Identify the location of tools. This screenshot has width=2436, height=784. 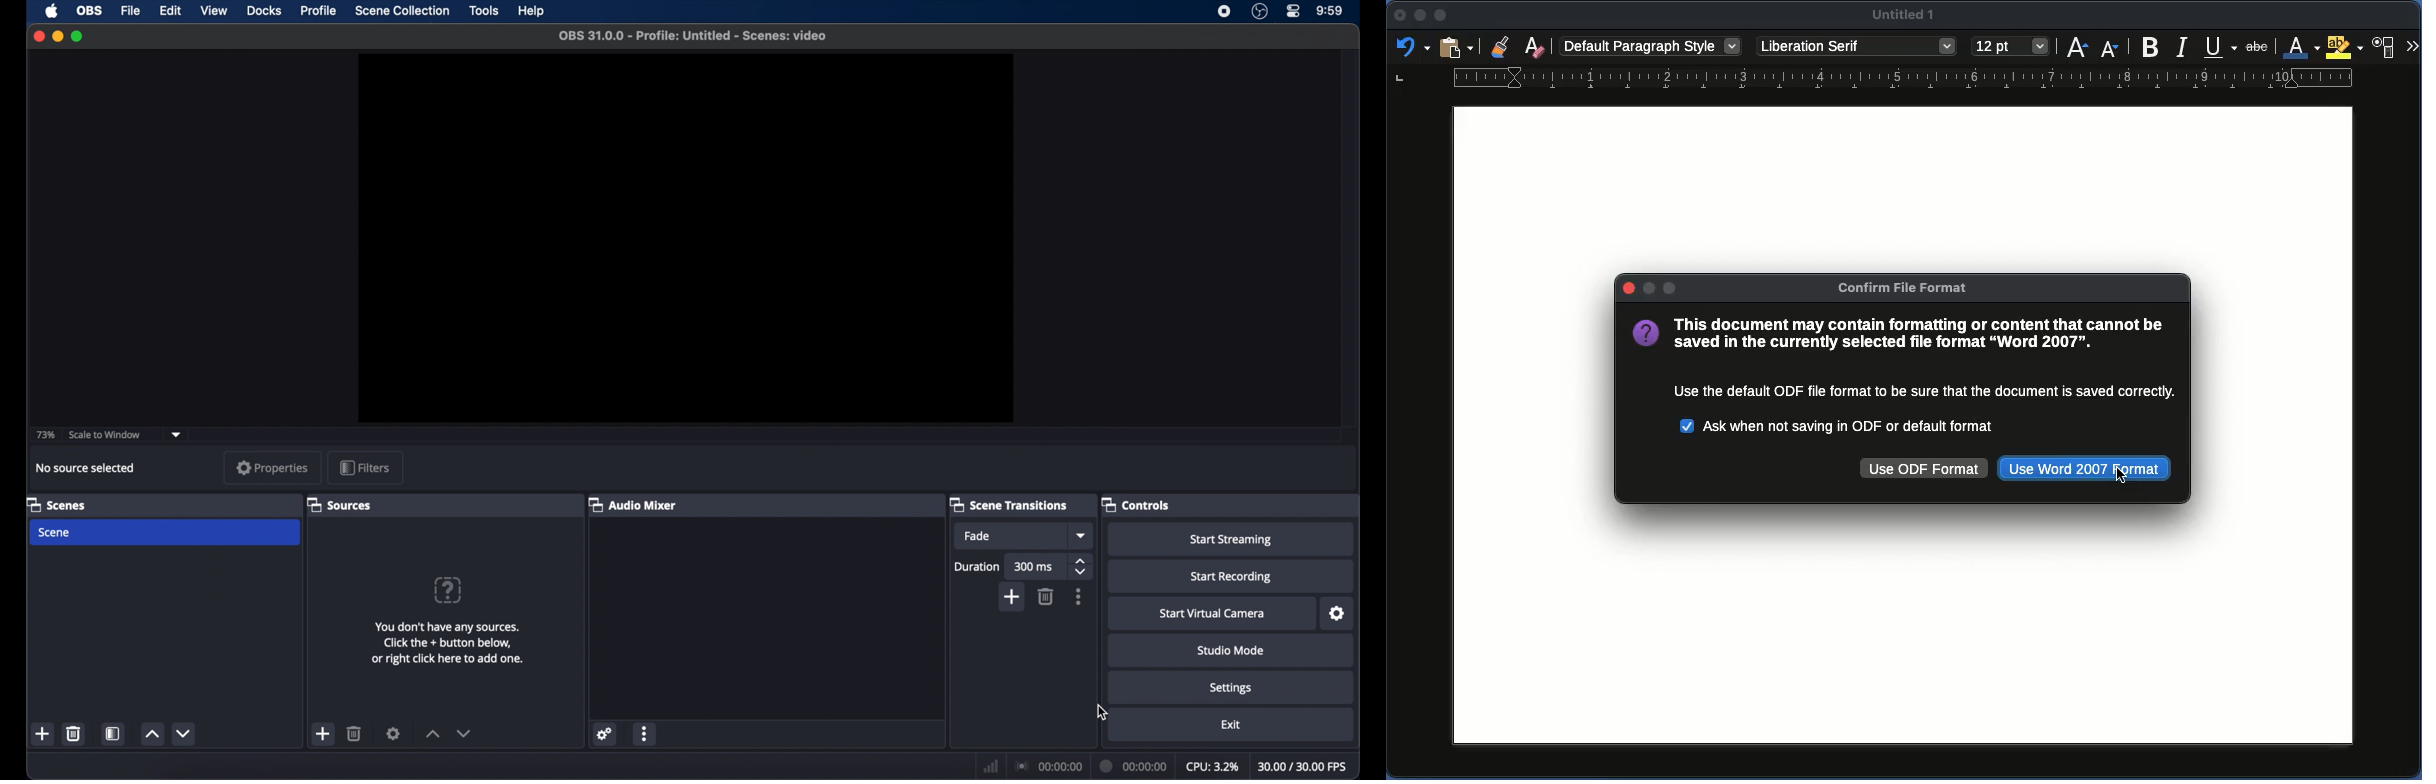
(485, 12).